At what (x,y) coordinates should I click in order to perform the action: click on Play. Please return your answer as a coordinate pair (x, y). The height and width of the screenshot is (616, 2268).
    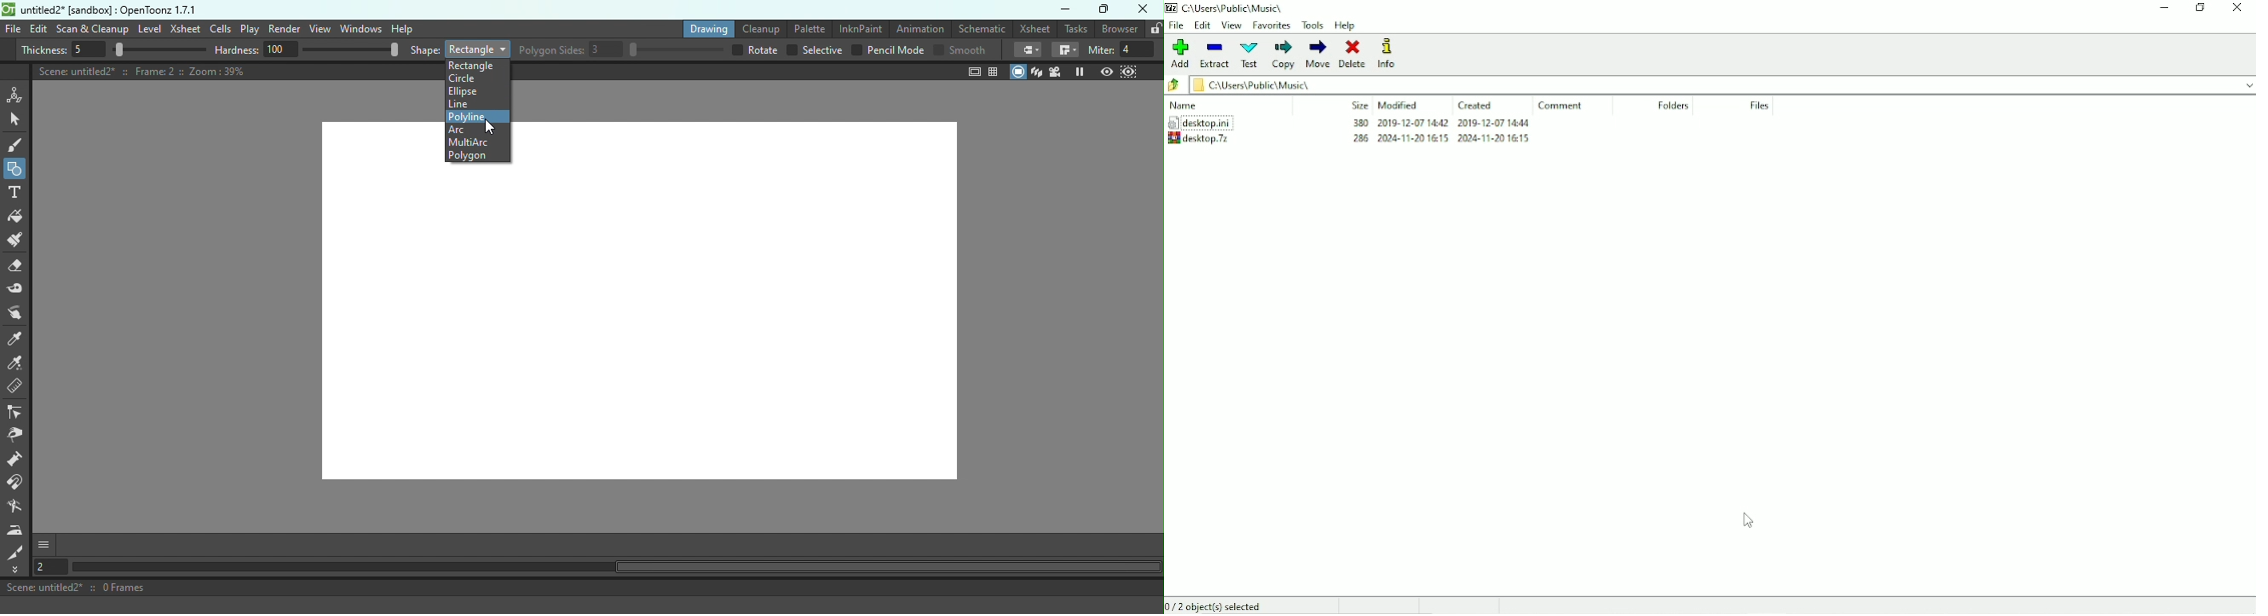
    Looking at the image, I should click on (250, 29).